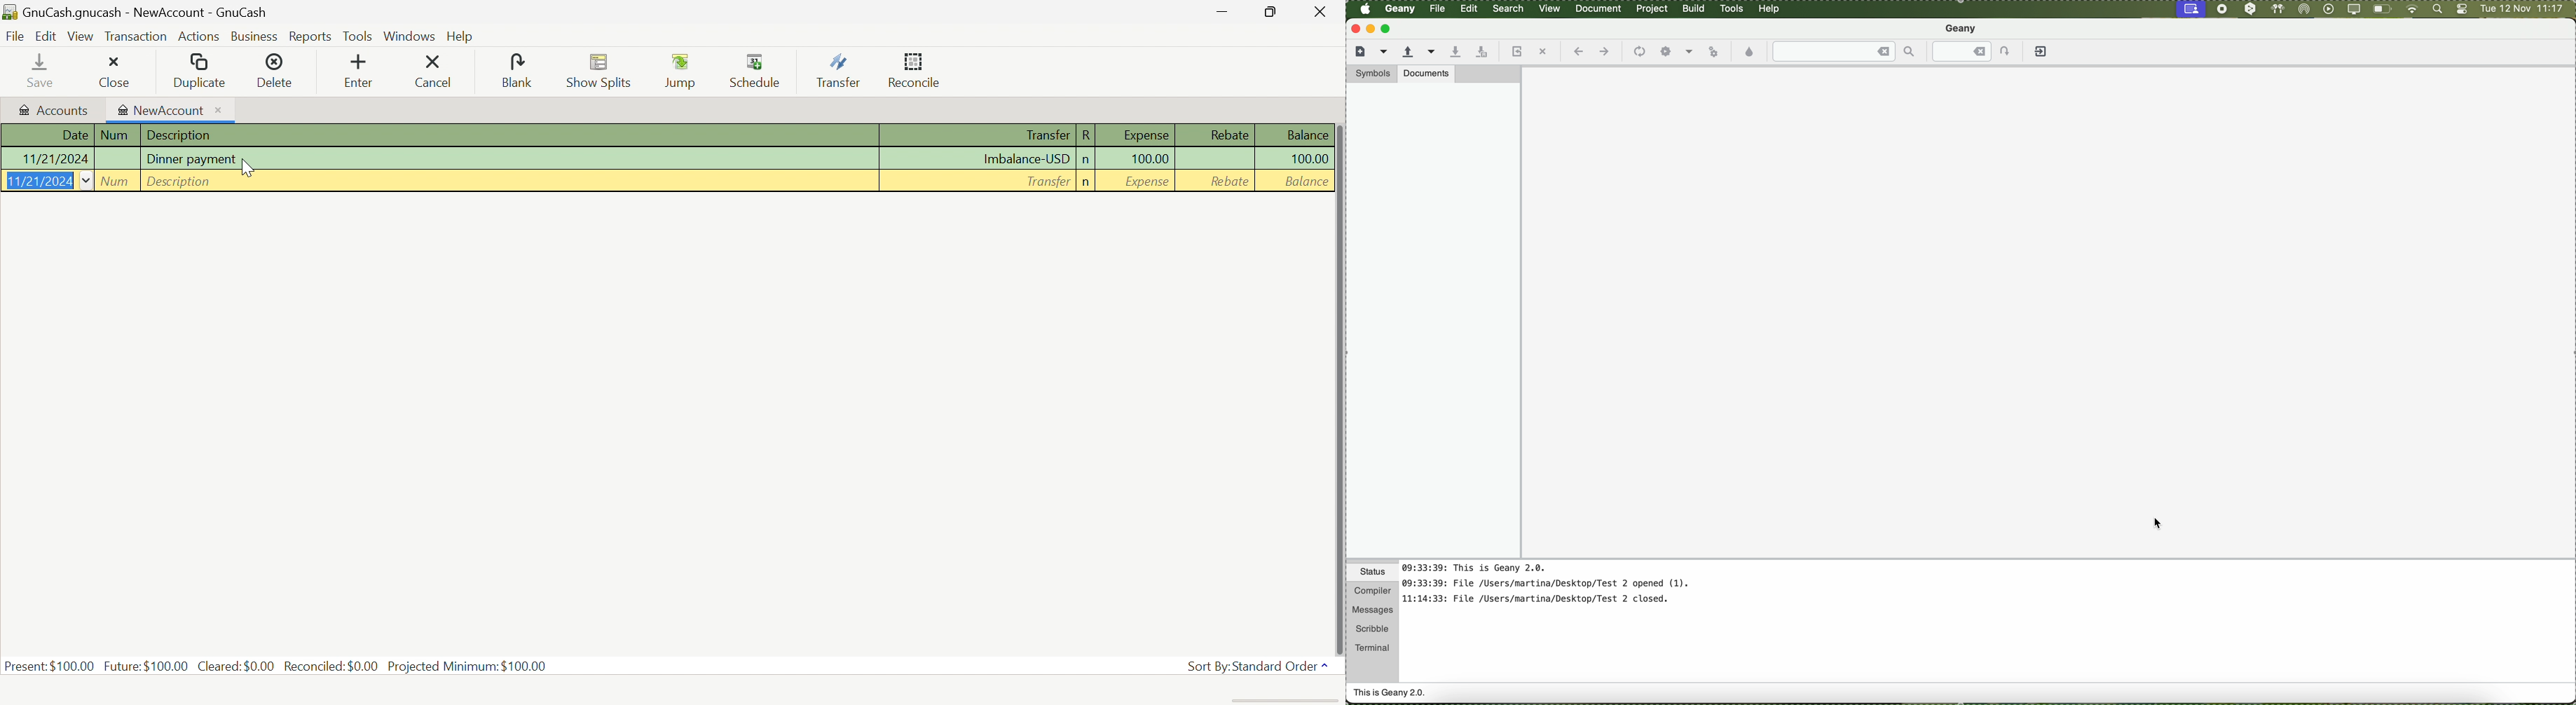  Describe the element at coordinates (116, 72) in the screenshot. I see `close` at that location.